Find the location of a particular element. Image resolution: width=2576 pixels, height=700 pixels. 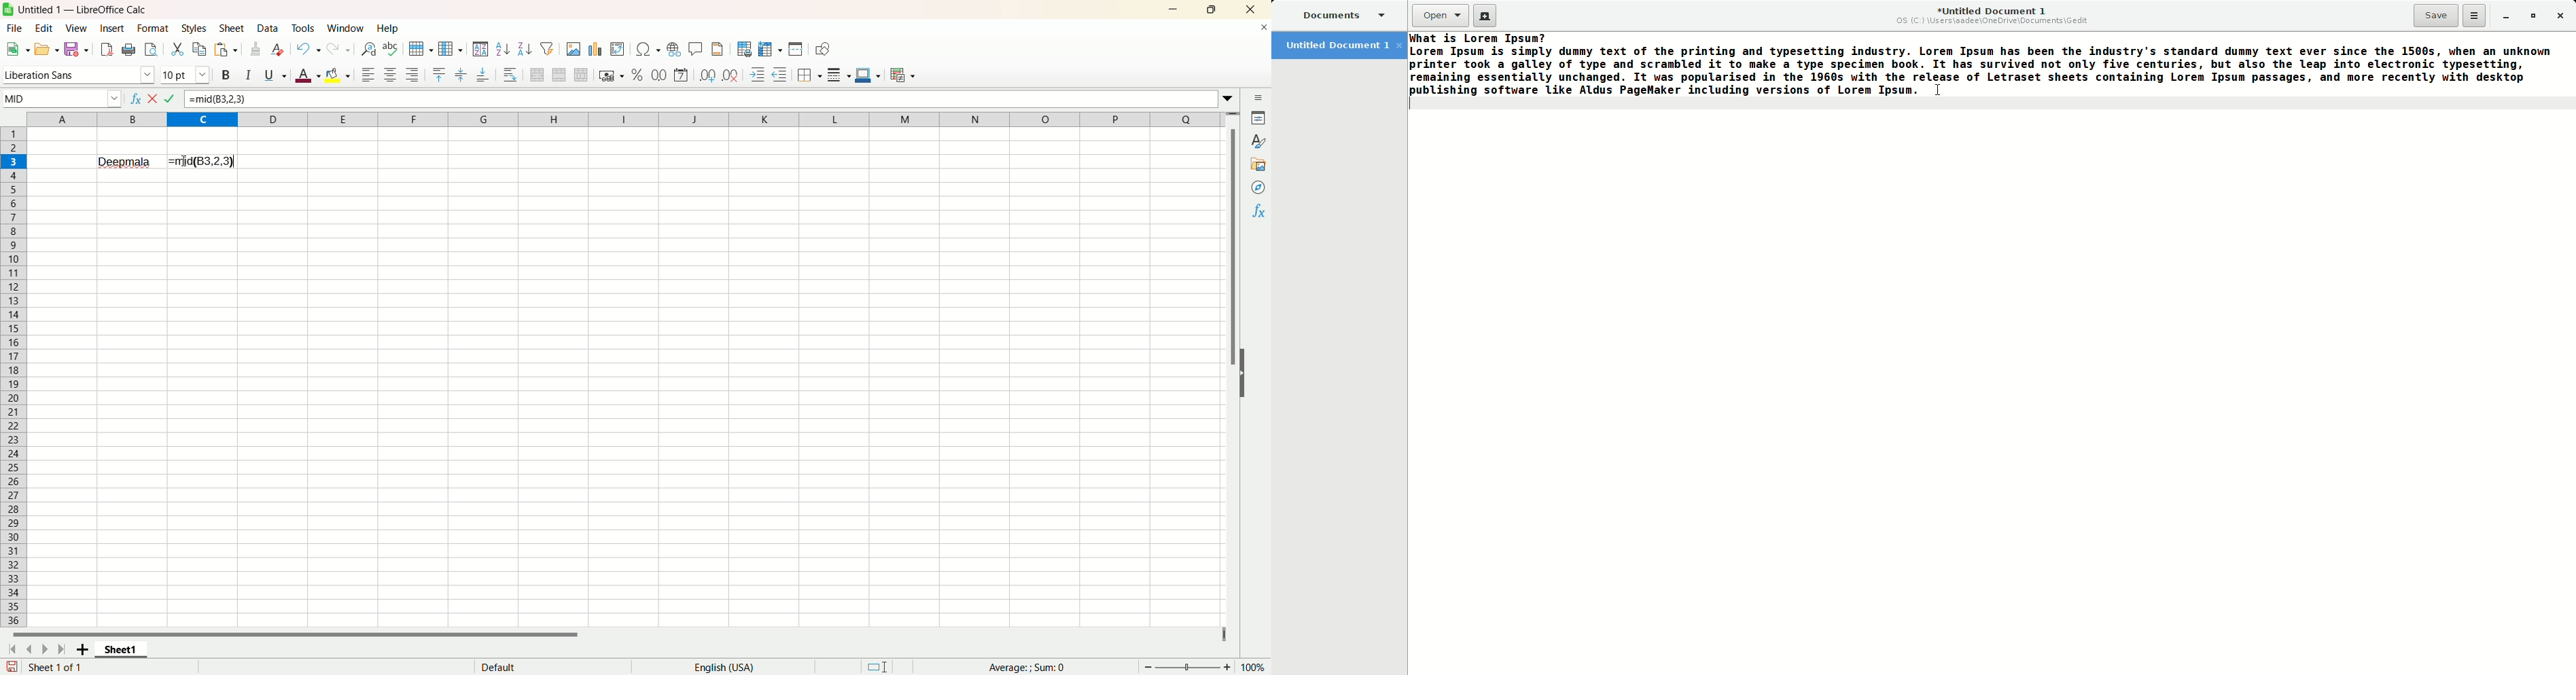

Zoom factor is located at coordinates (1252, 667).